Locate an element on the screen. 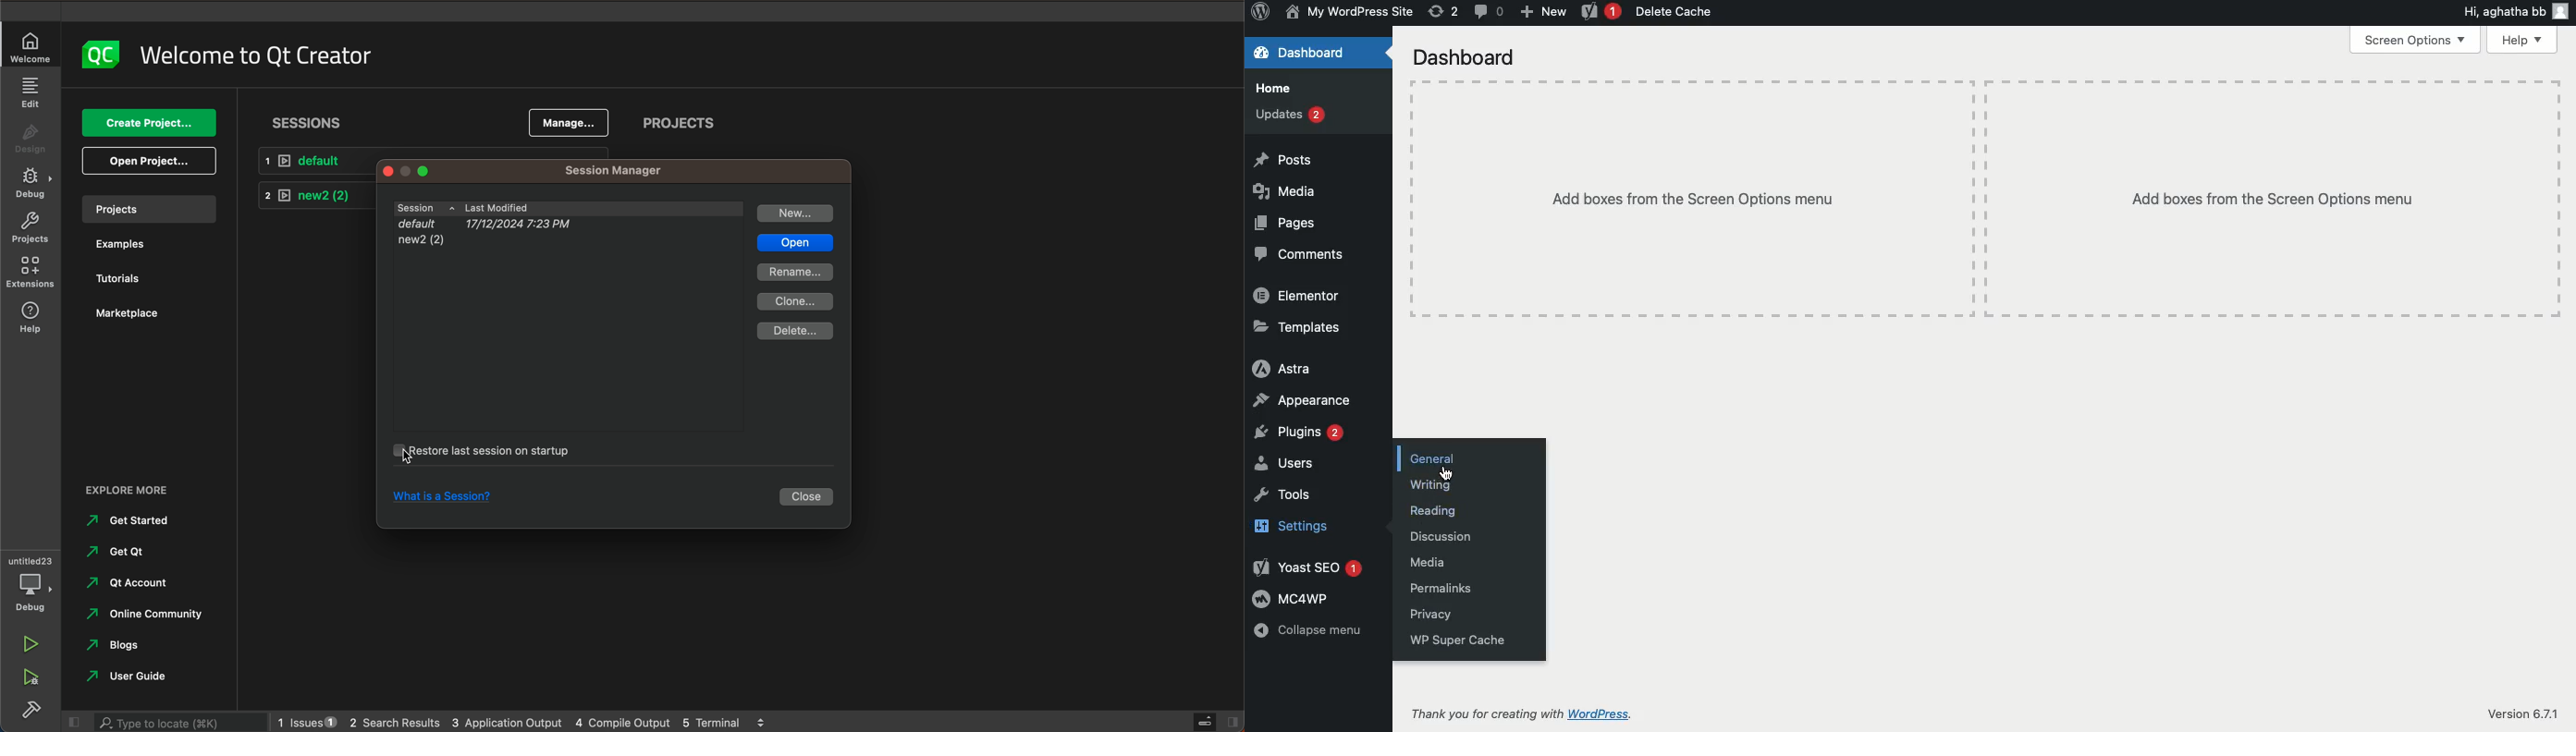 Image resolution: width=2576 pixels, height=756 pixels. Elementor is located at coordinates (1297, 296).